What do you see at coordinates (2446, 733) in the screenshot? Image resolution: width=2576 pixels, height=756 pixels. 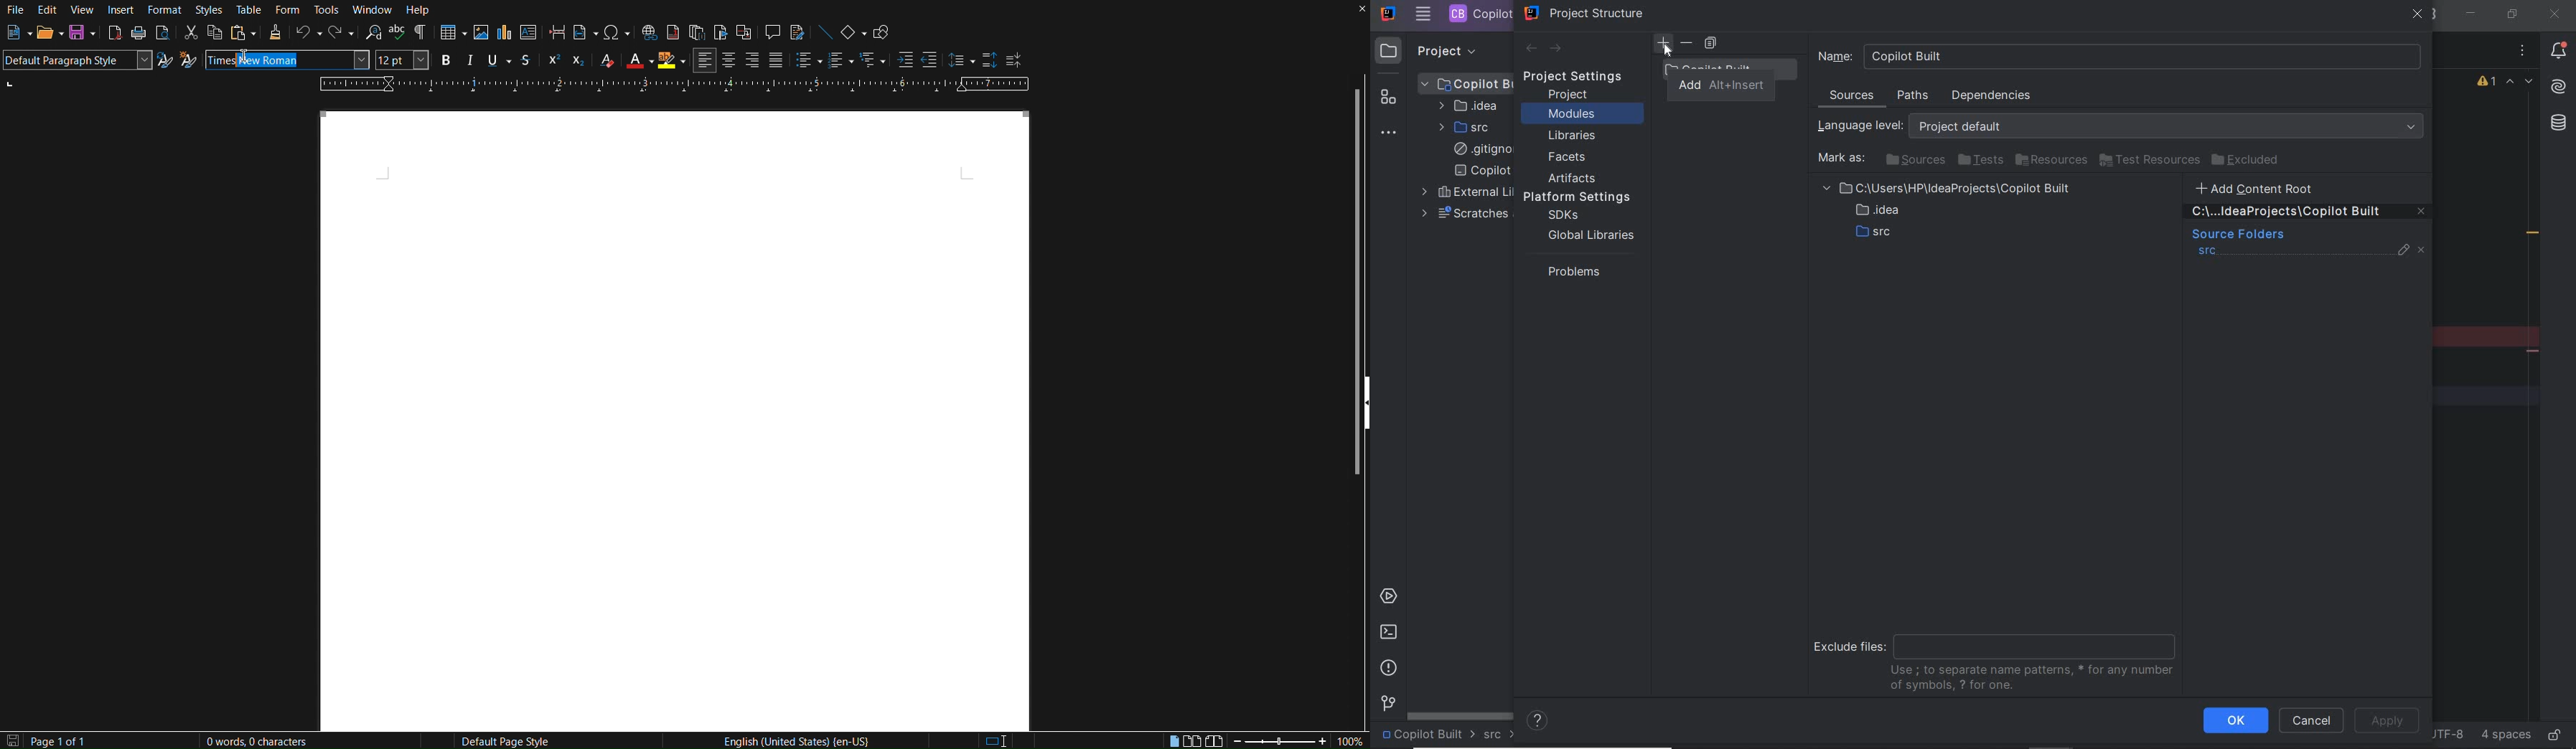 I see `file encoding` at bounding box center [2446, 733].